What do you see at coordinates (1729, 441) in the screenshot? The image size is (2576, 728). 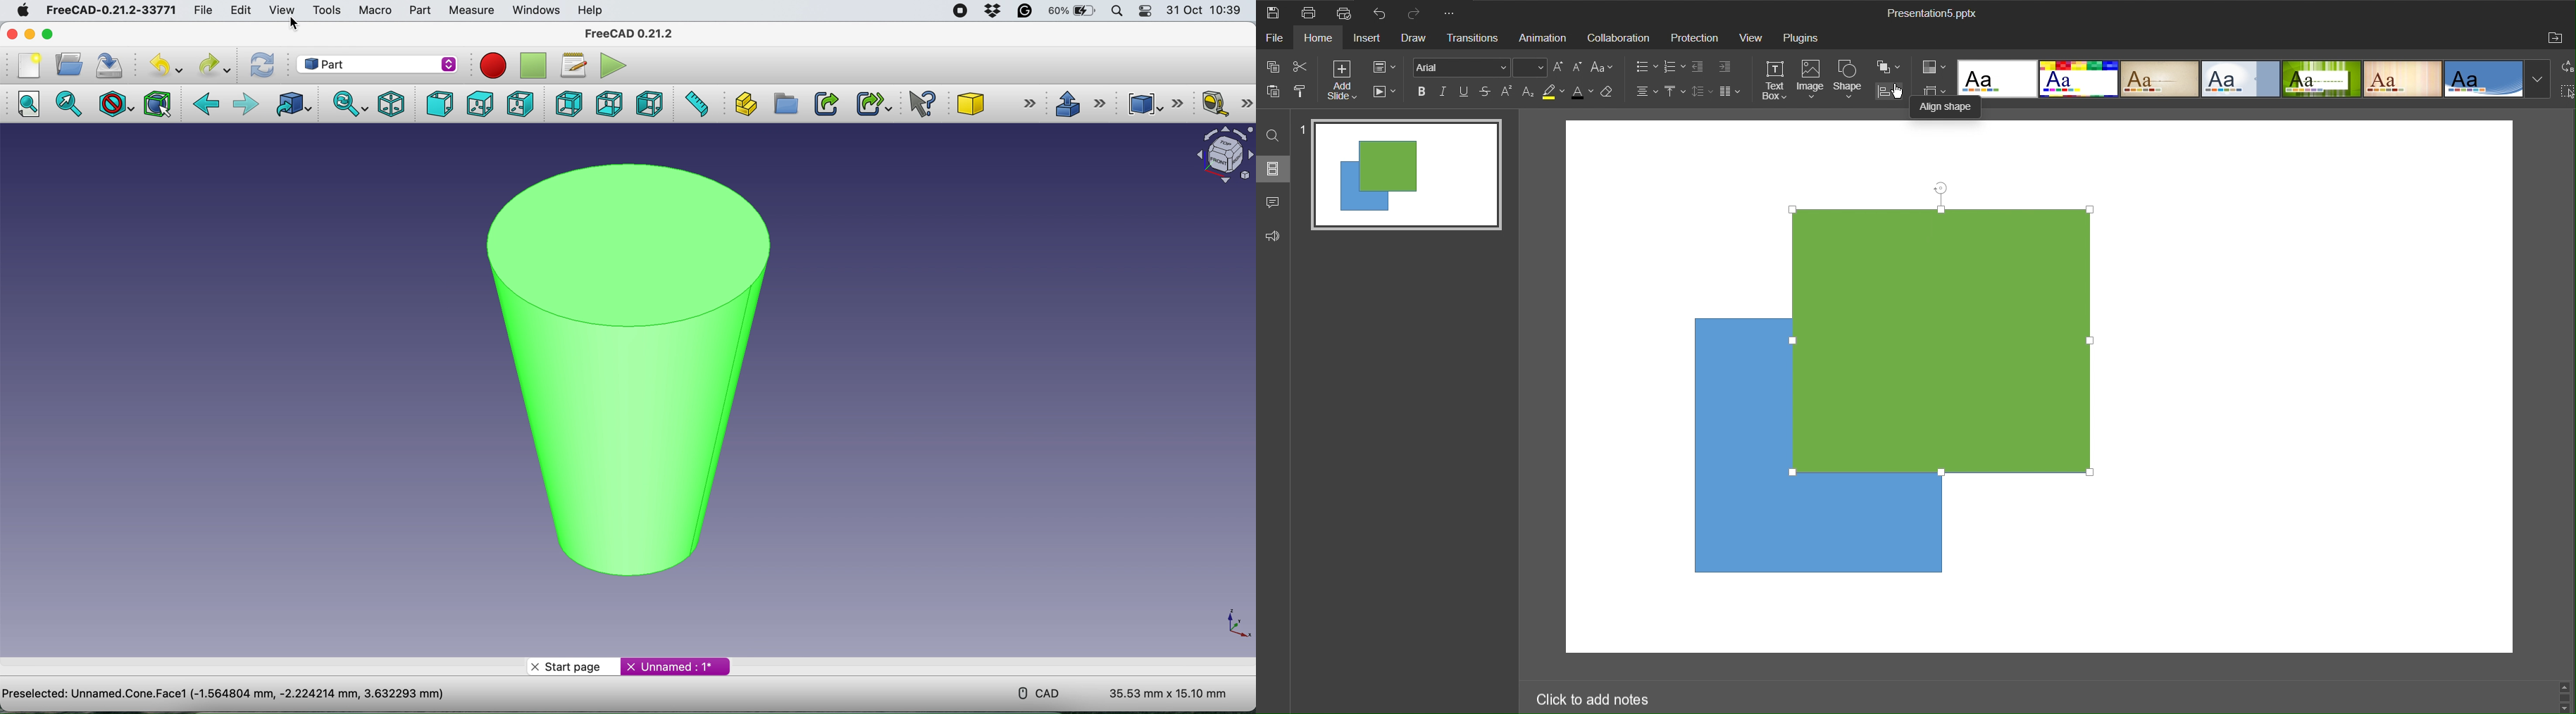 I see `shape` at bounding box center [1729, 441].